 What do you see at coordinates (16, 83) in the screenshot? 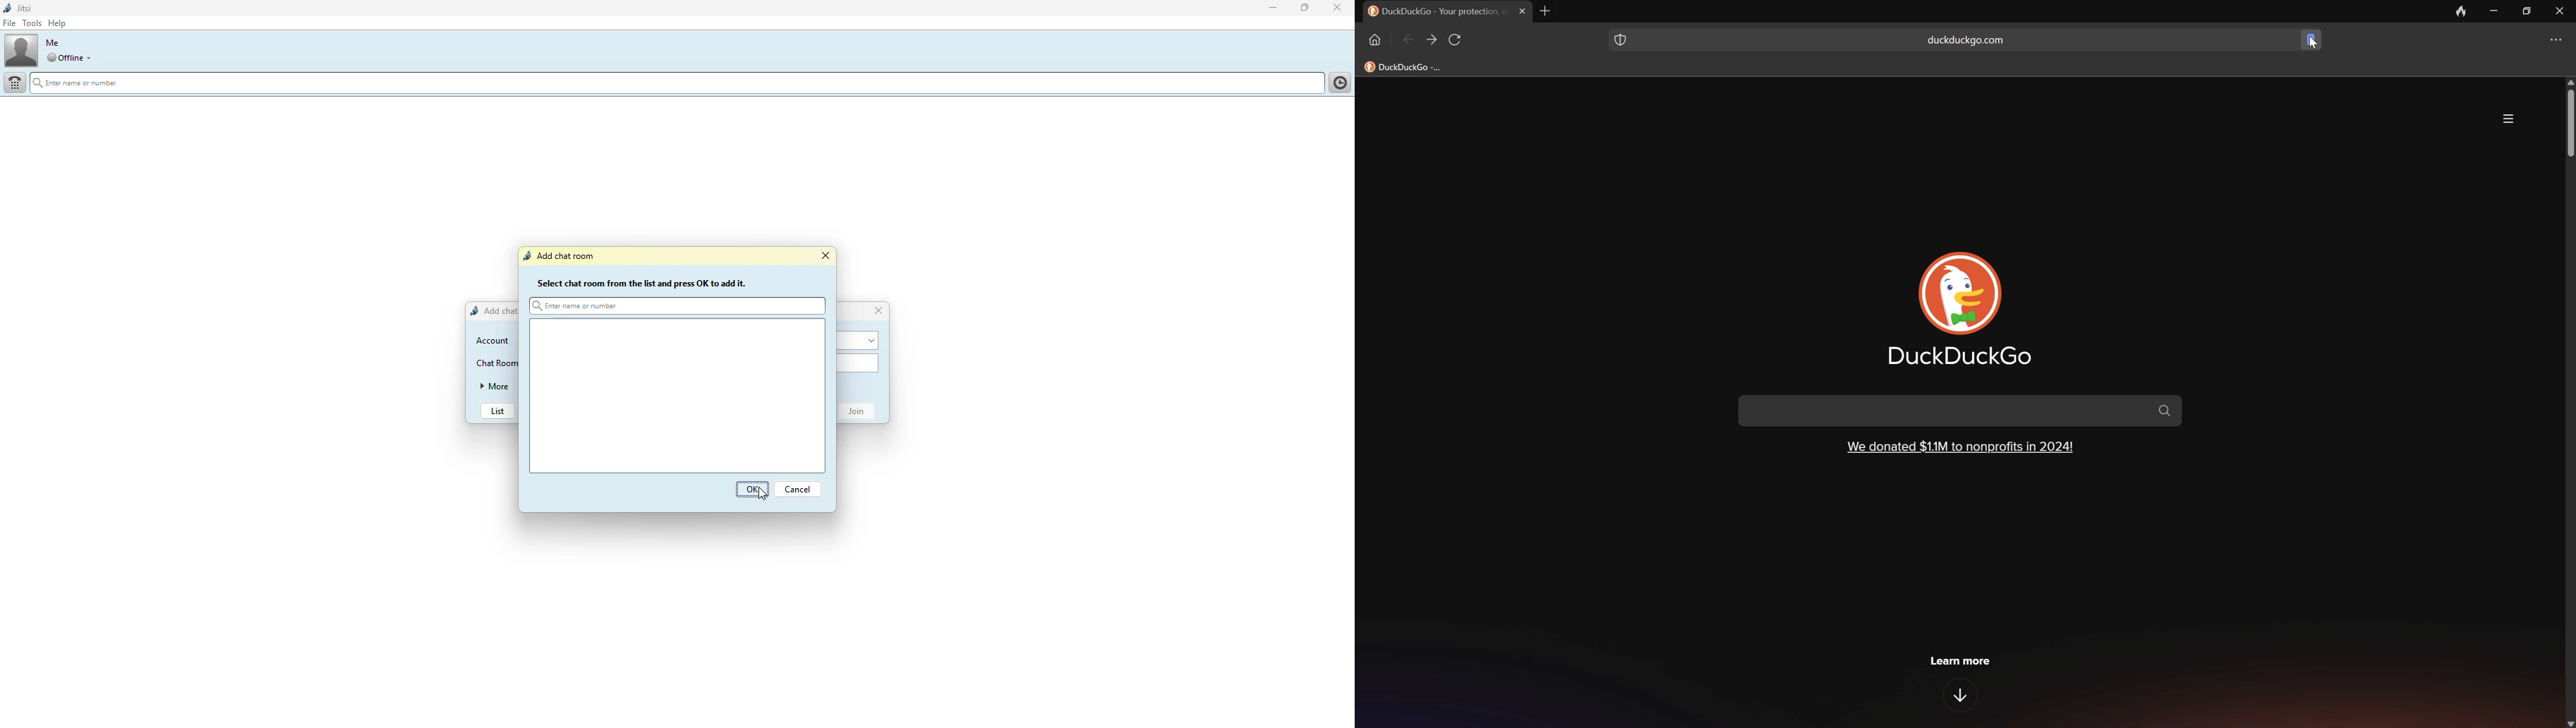
I see `dial pad` at bounding box center [16, 83].